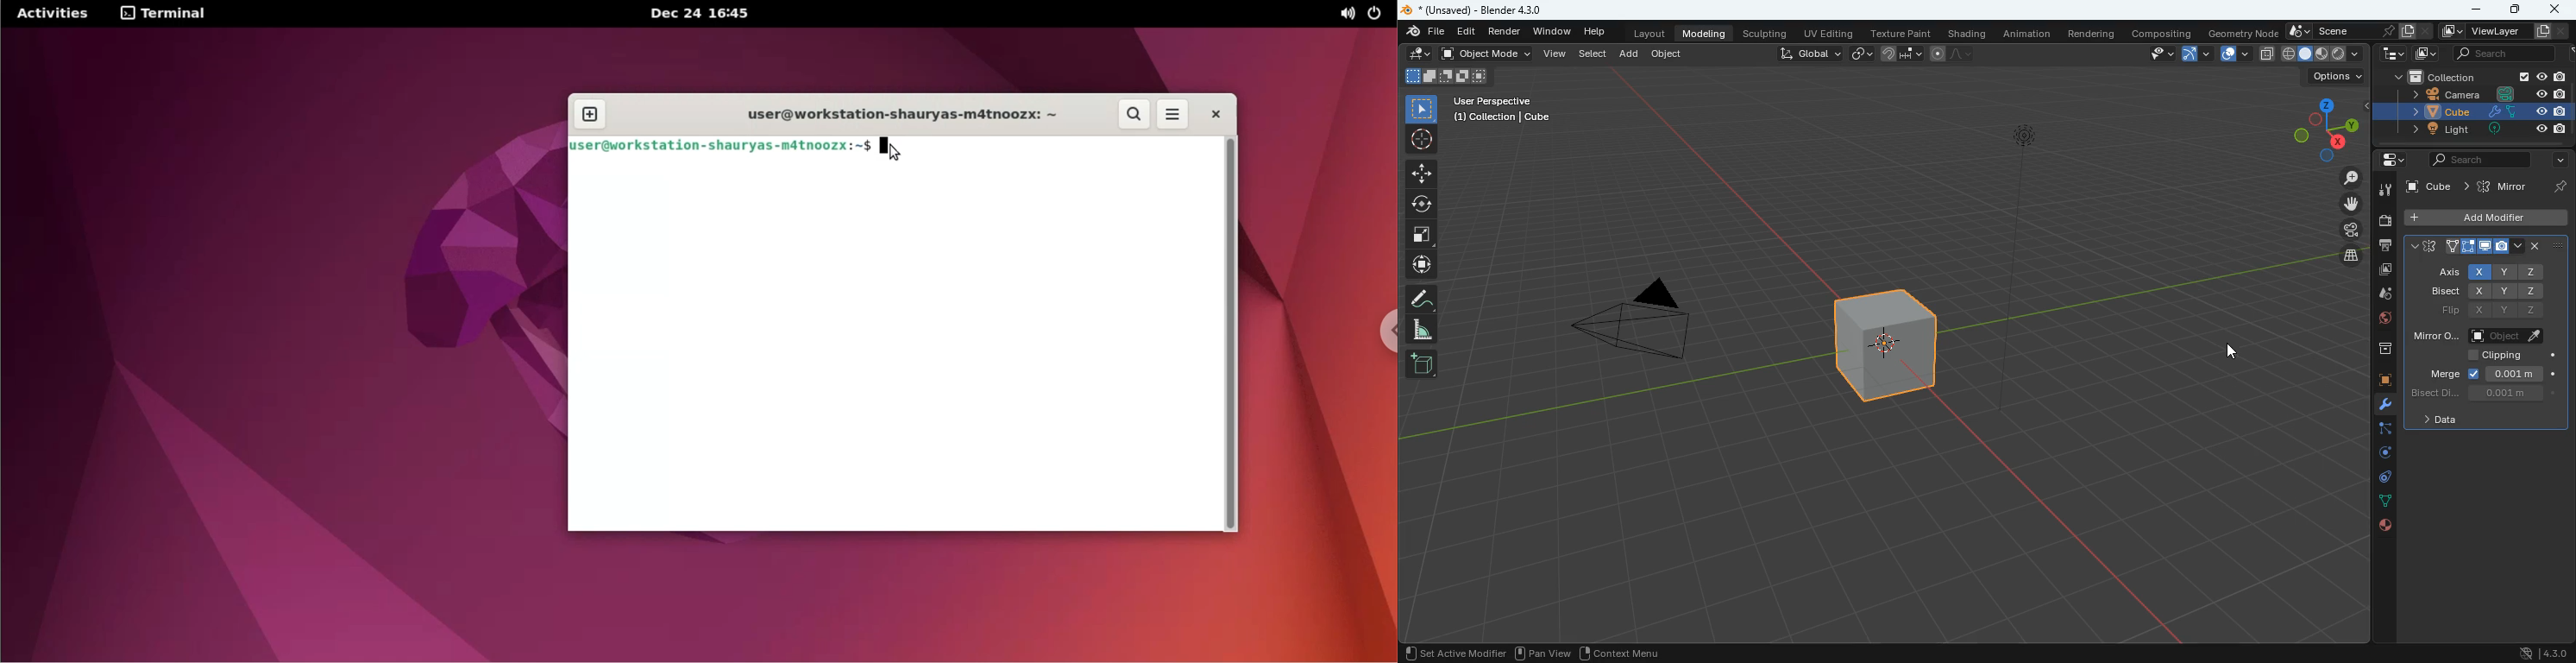 This screenshot has height=672, width=2576. I want to click on light, so click(2429, 129).